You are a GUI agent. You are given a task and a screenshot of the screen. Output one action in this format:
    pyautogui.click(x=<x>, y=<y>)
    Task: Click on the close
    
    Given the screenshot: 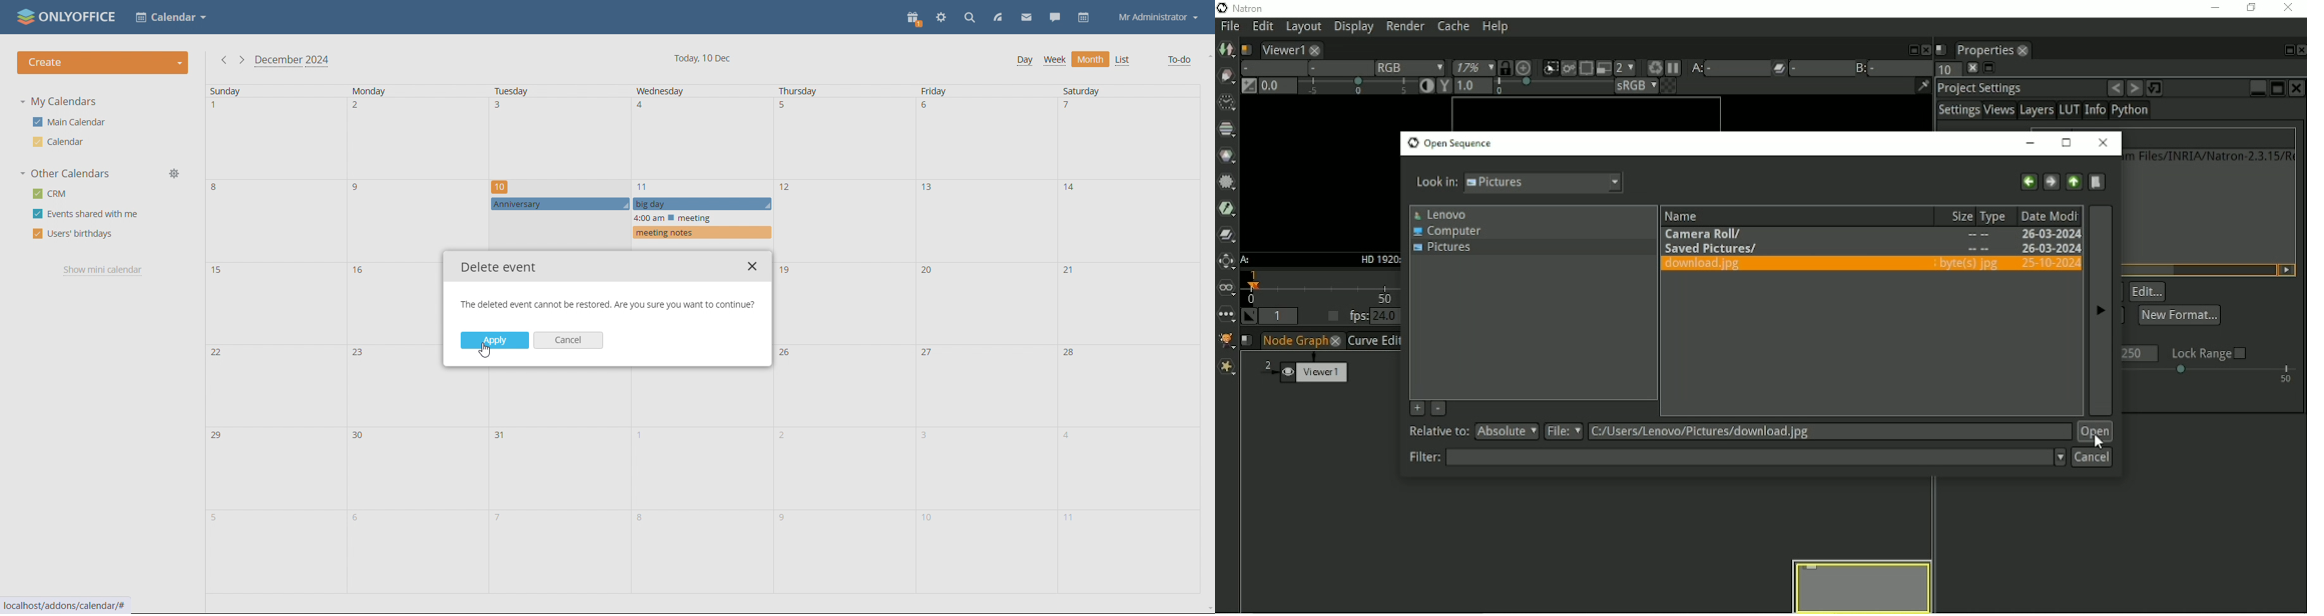 What is the action you would take?
    pyautogui.click(x=754, y=267)
    